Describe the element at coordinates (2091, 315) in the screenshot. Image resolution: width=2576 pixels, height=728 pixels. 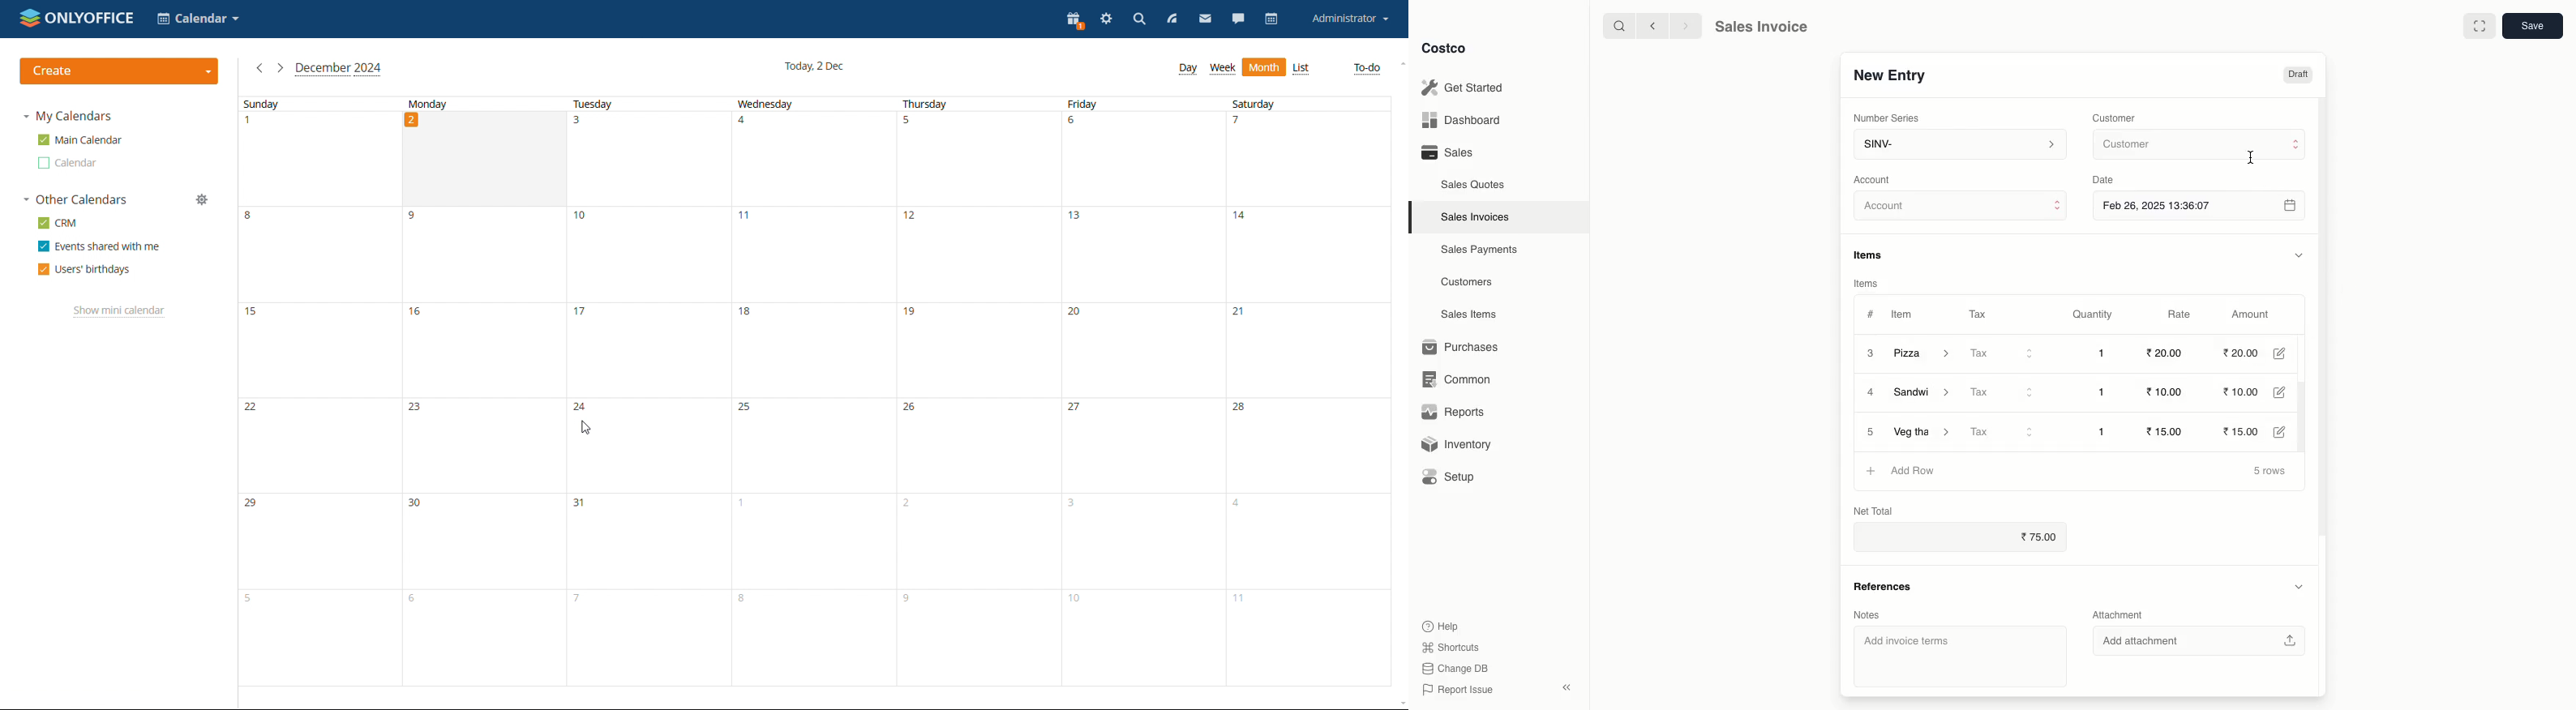
I see `Quantity` at that location.